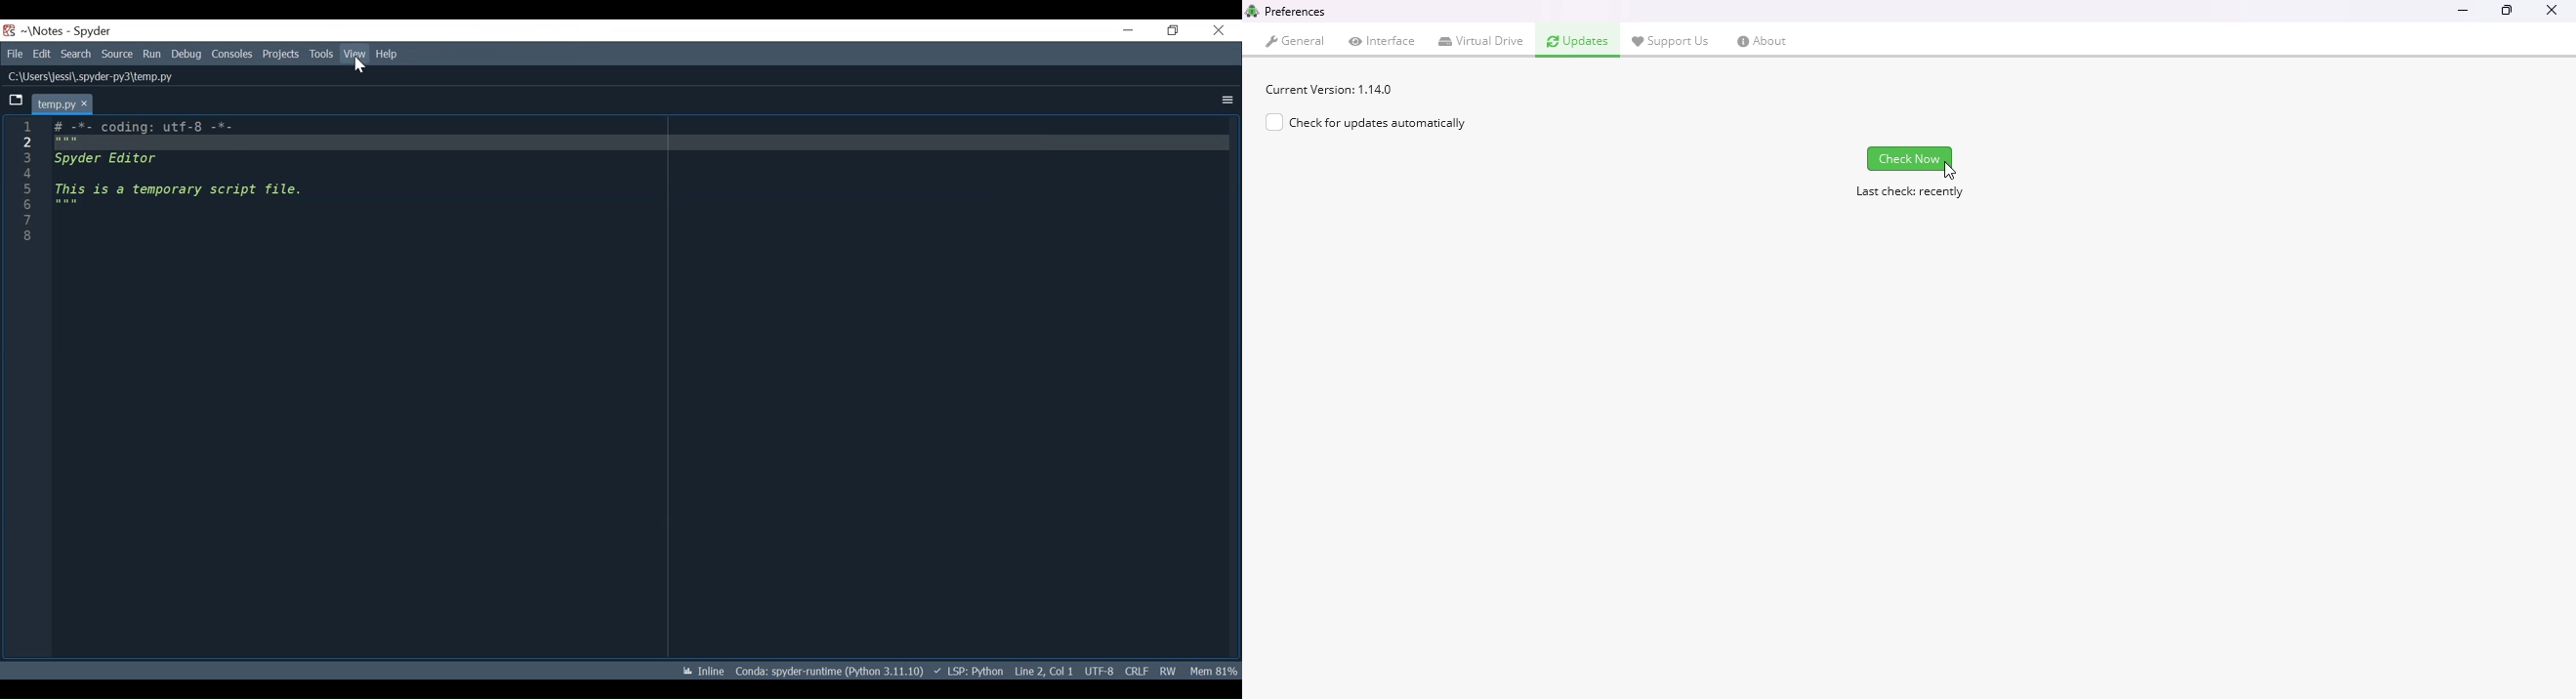 This screenshot has height=700, width=2576. What do you see at coordinates (360, 67) in the screenshot?
I see `Cursor` at bounding box center [360, 67].